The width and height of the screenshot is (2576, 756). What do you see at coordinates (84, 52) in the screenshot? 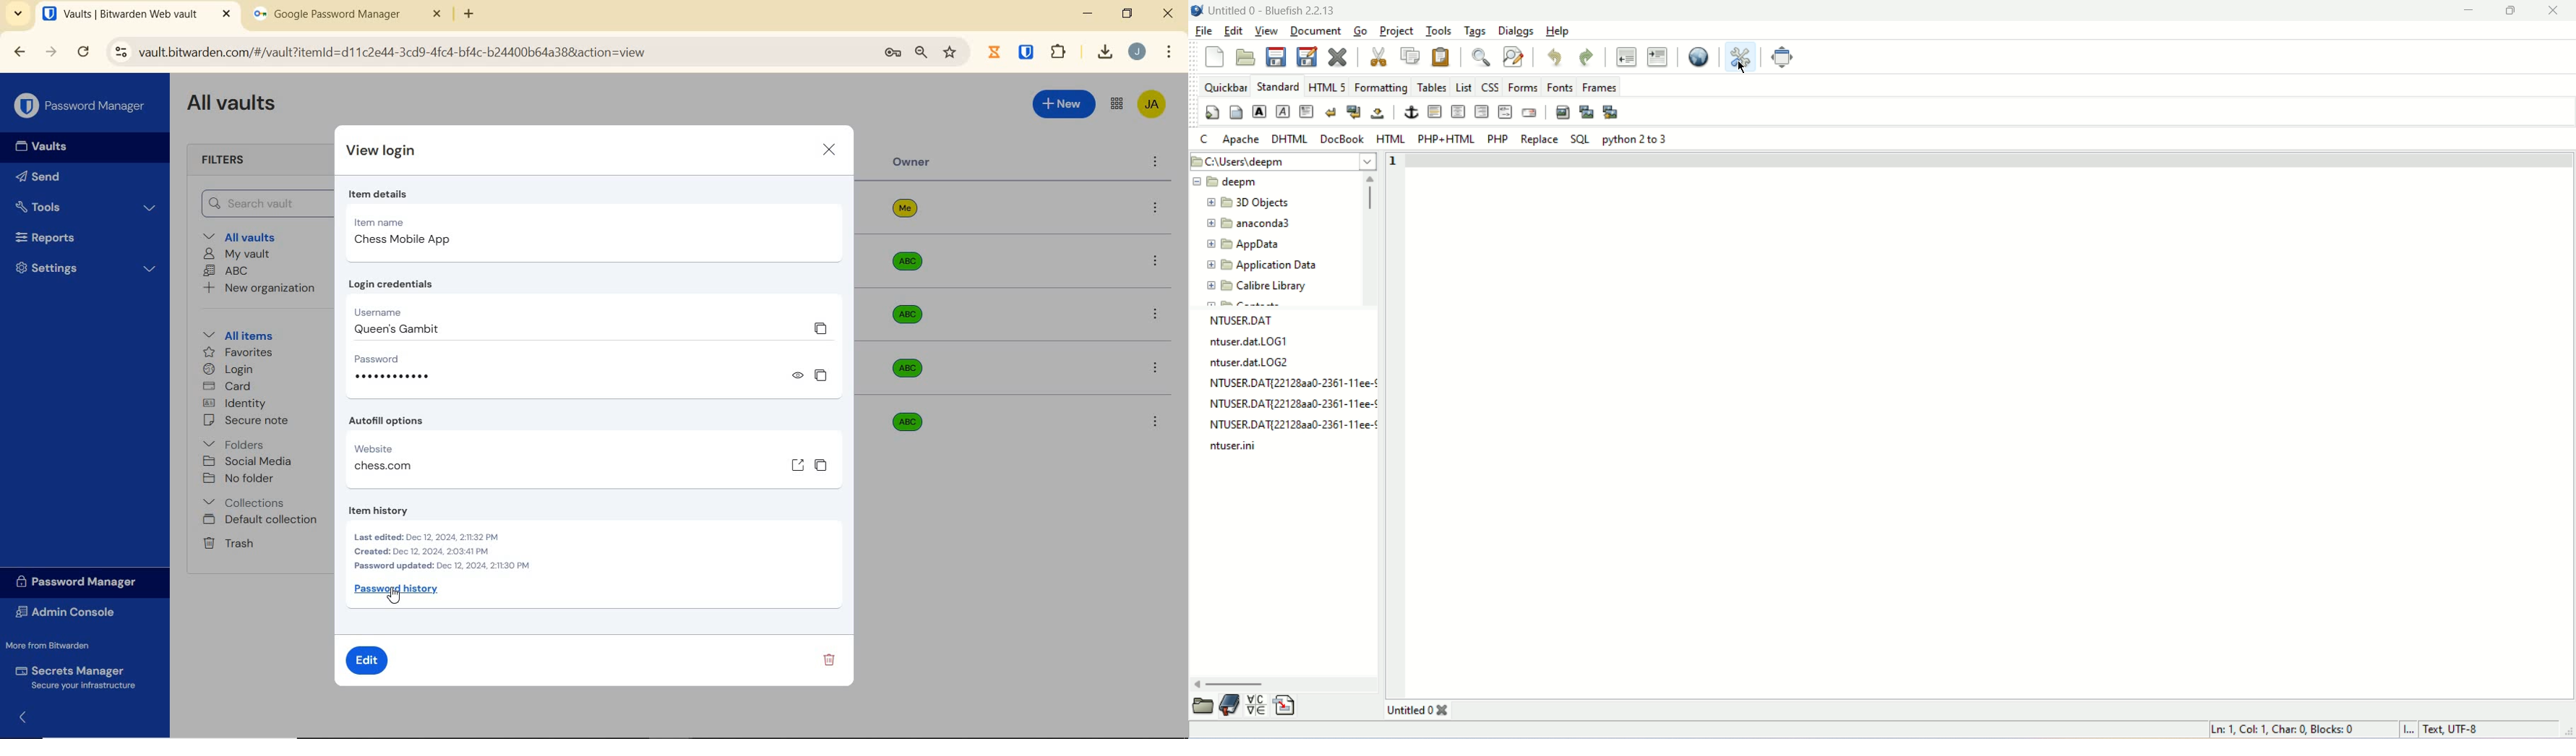
I see `reload` at bounding box center [84, 52].